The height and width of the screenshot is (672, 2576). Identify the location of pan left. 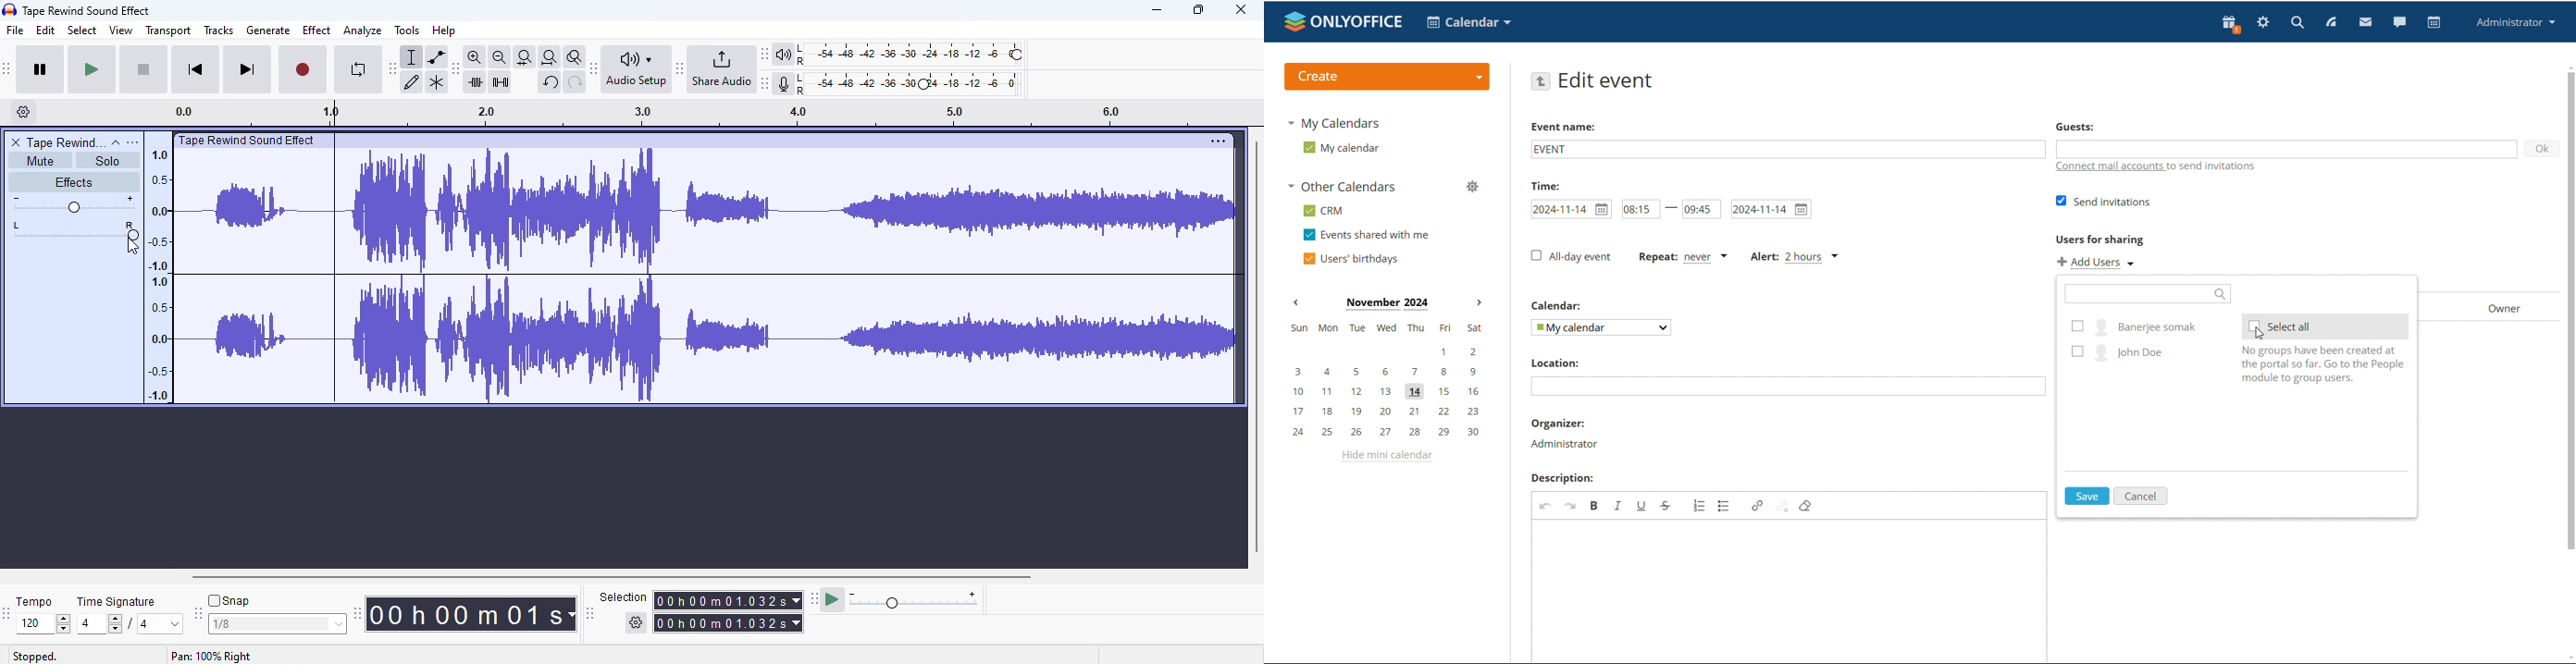
(19, 230).